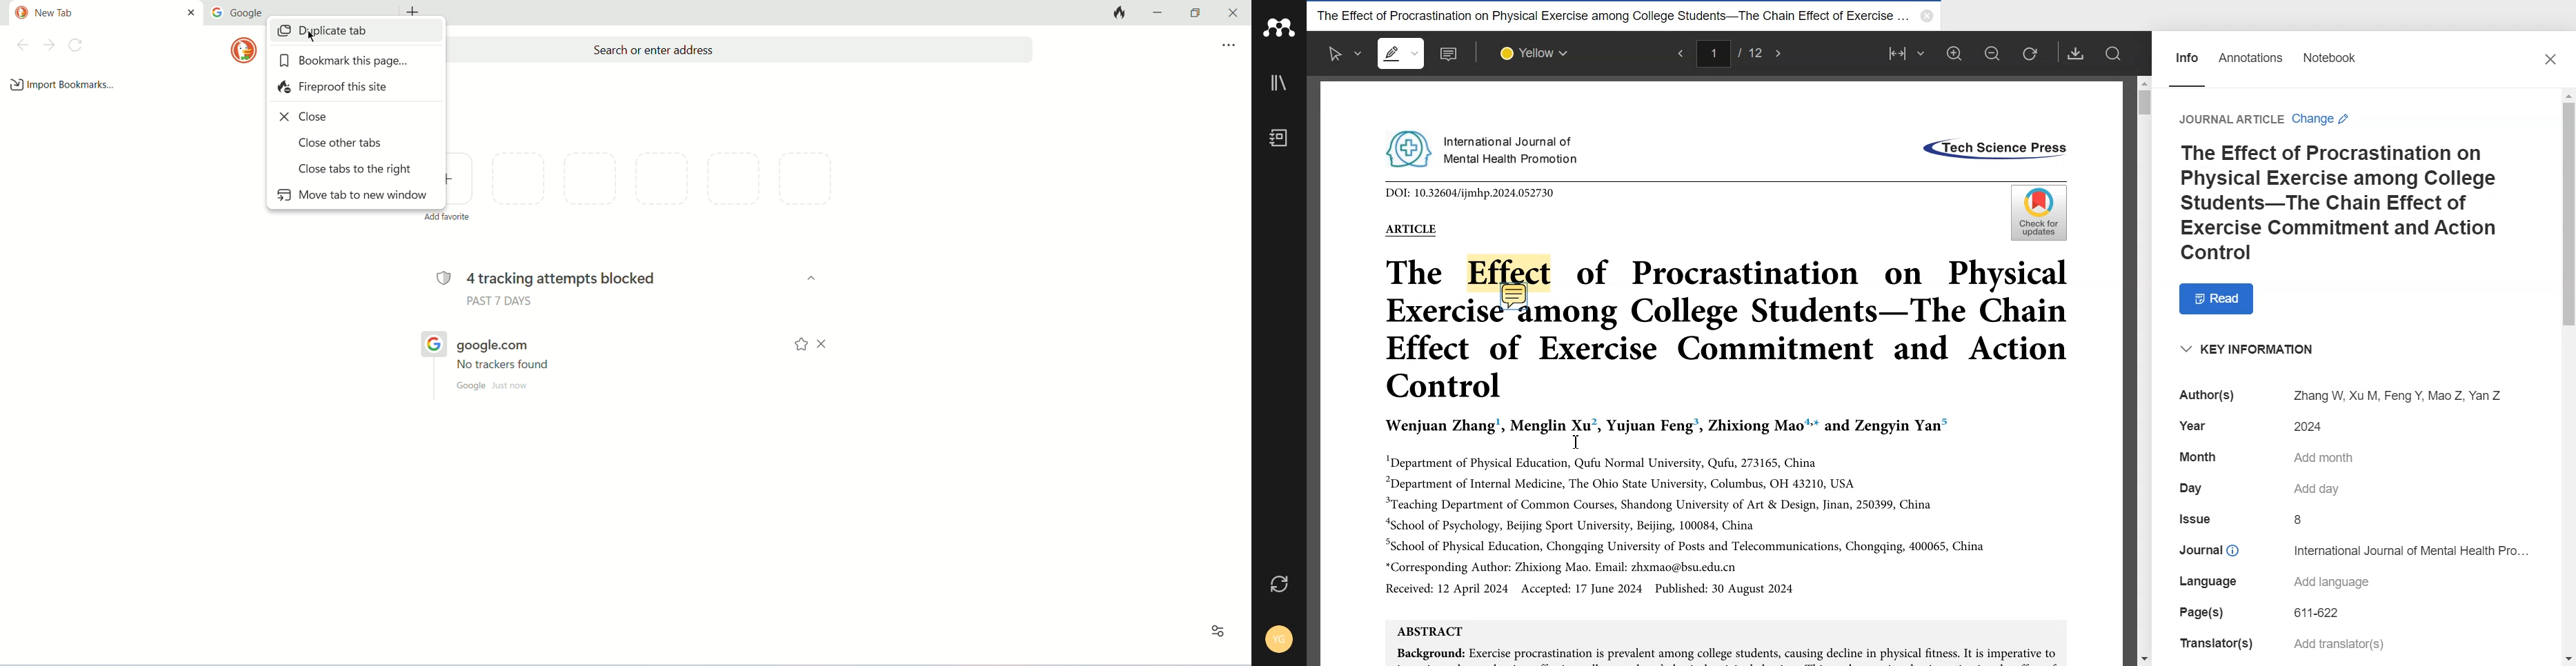 The height and width of the screenshot is (672, 2576). I want to click on close, so click(191, 13).